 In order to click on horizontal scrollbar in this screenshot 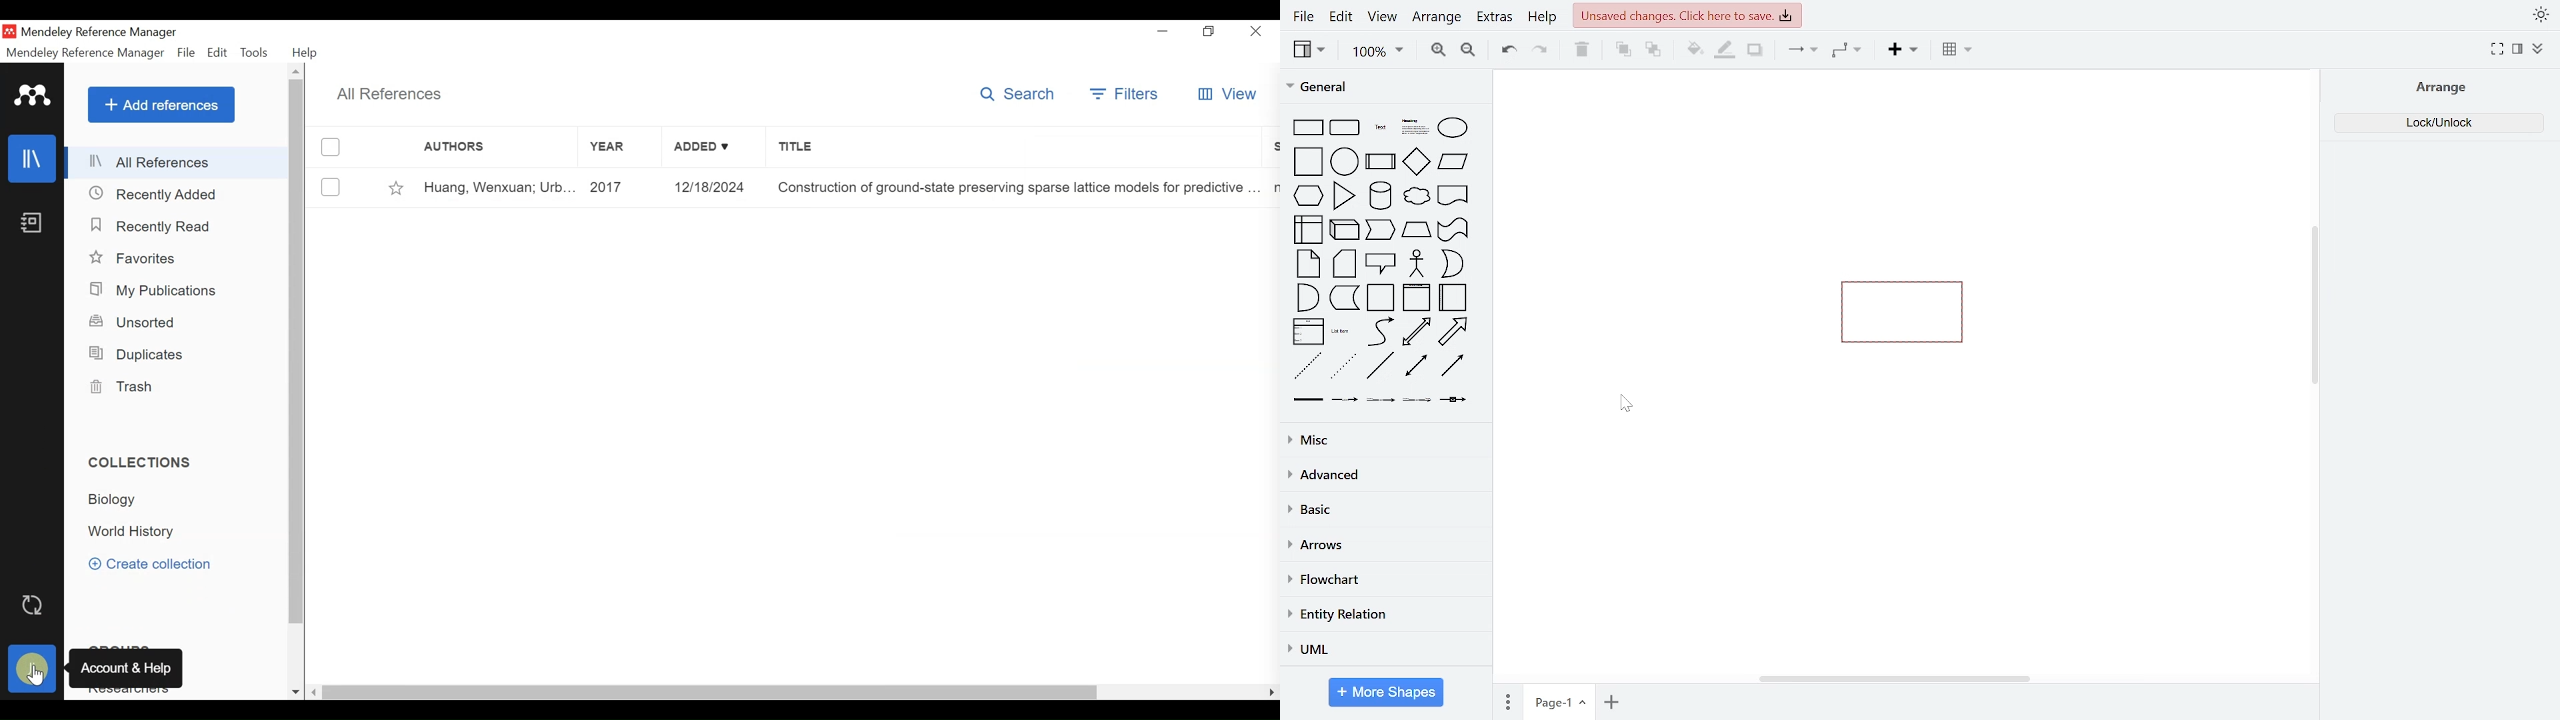, I will do `click(1895, 677)`.